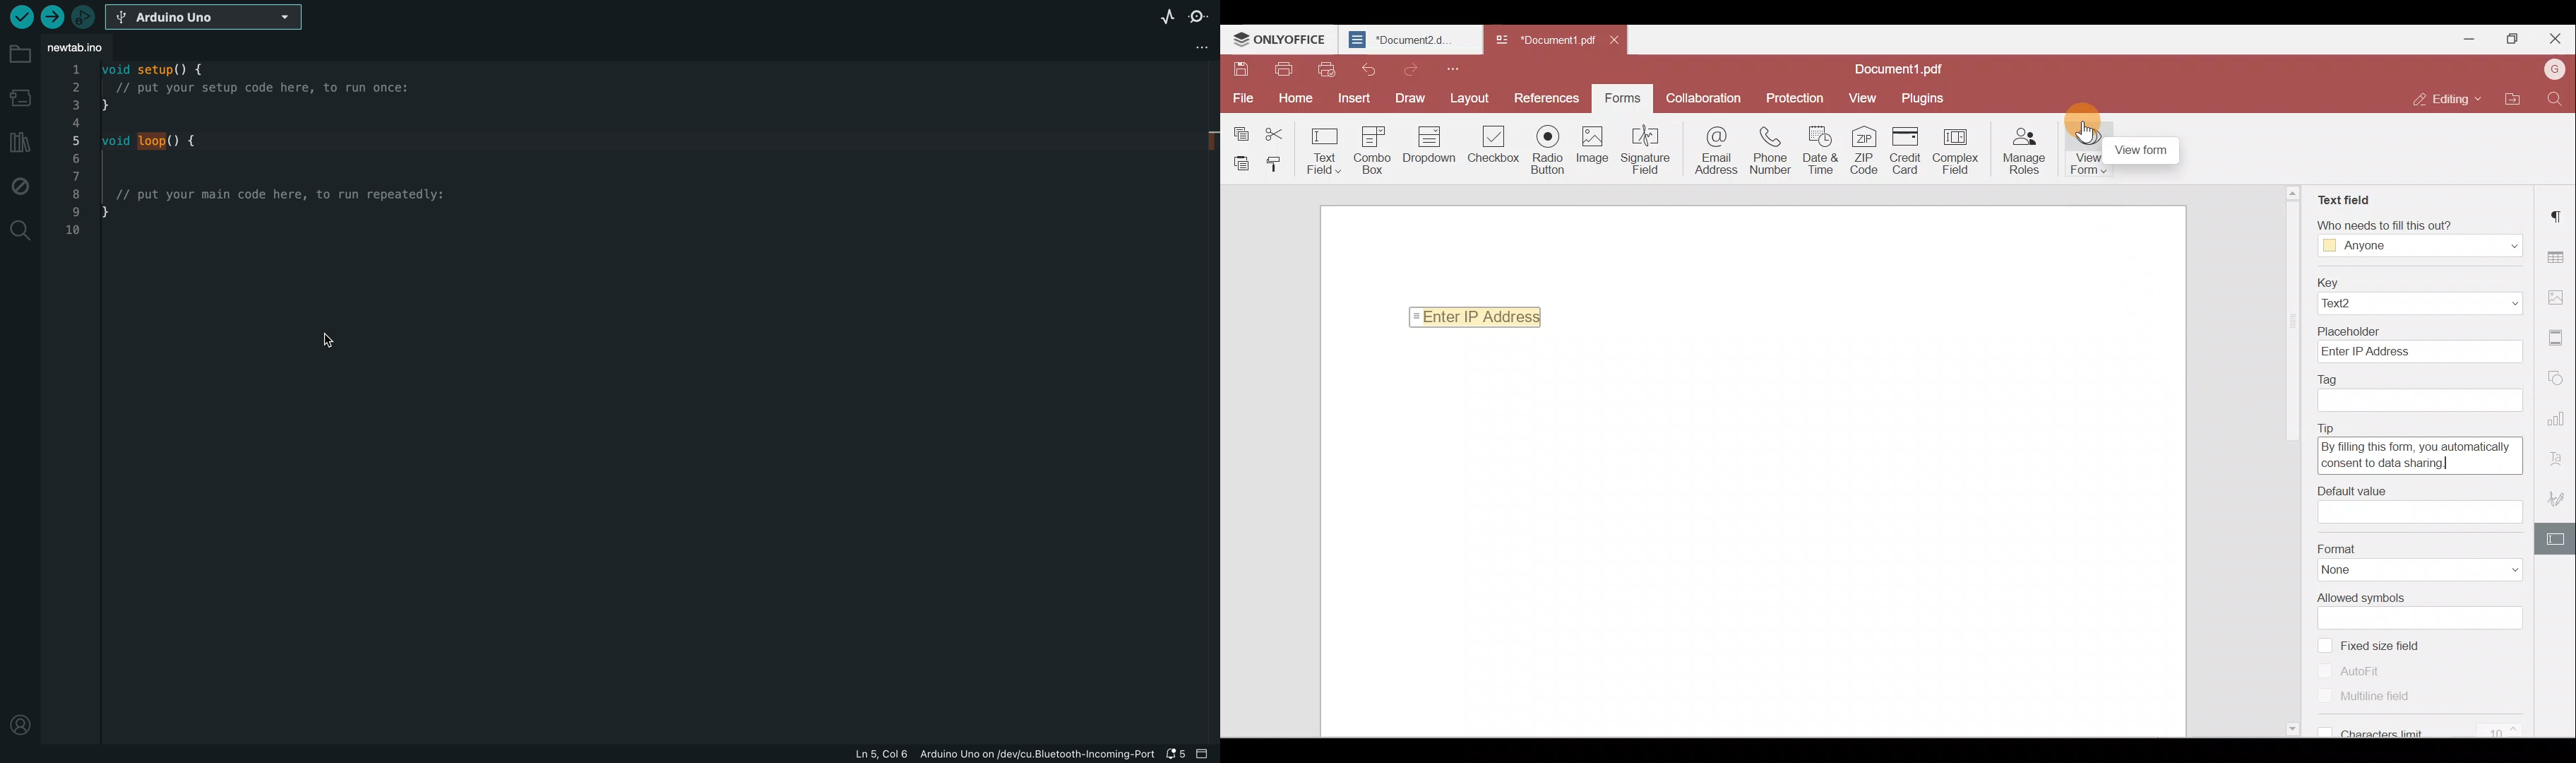 The image size is (2576, 784). What do you see at coordinates (1240, 129) in the screenshot?
I see `Copy` at bounding box center [1240, 129].